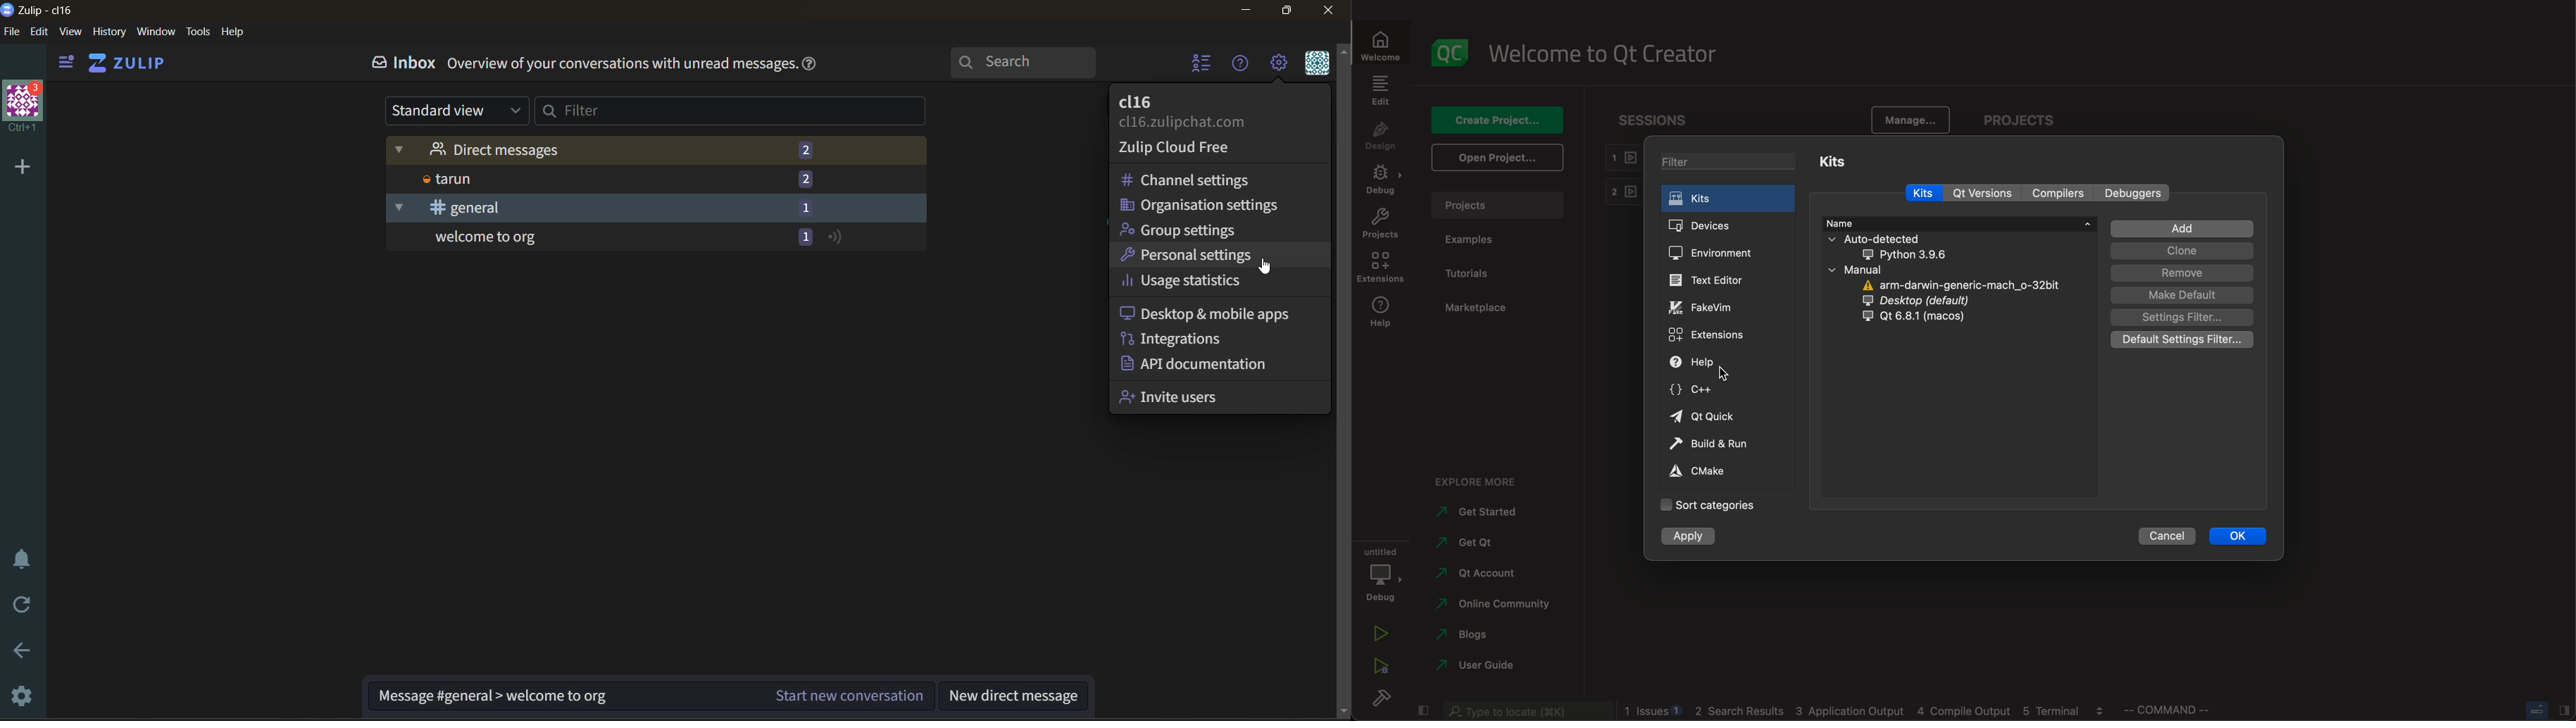  Describe the element at coordinates (805, 180) in the screenshot. I see `2 message` at that location.